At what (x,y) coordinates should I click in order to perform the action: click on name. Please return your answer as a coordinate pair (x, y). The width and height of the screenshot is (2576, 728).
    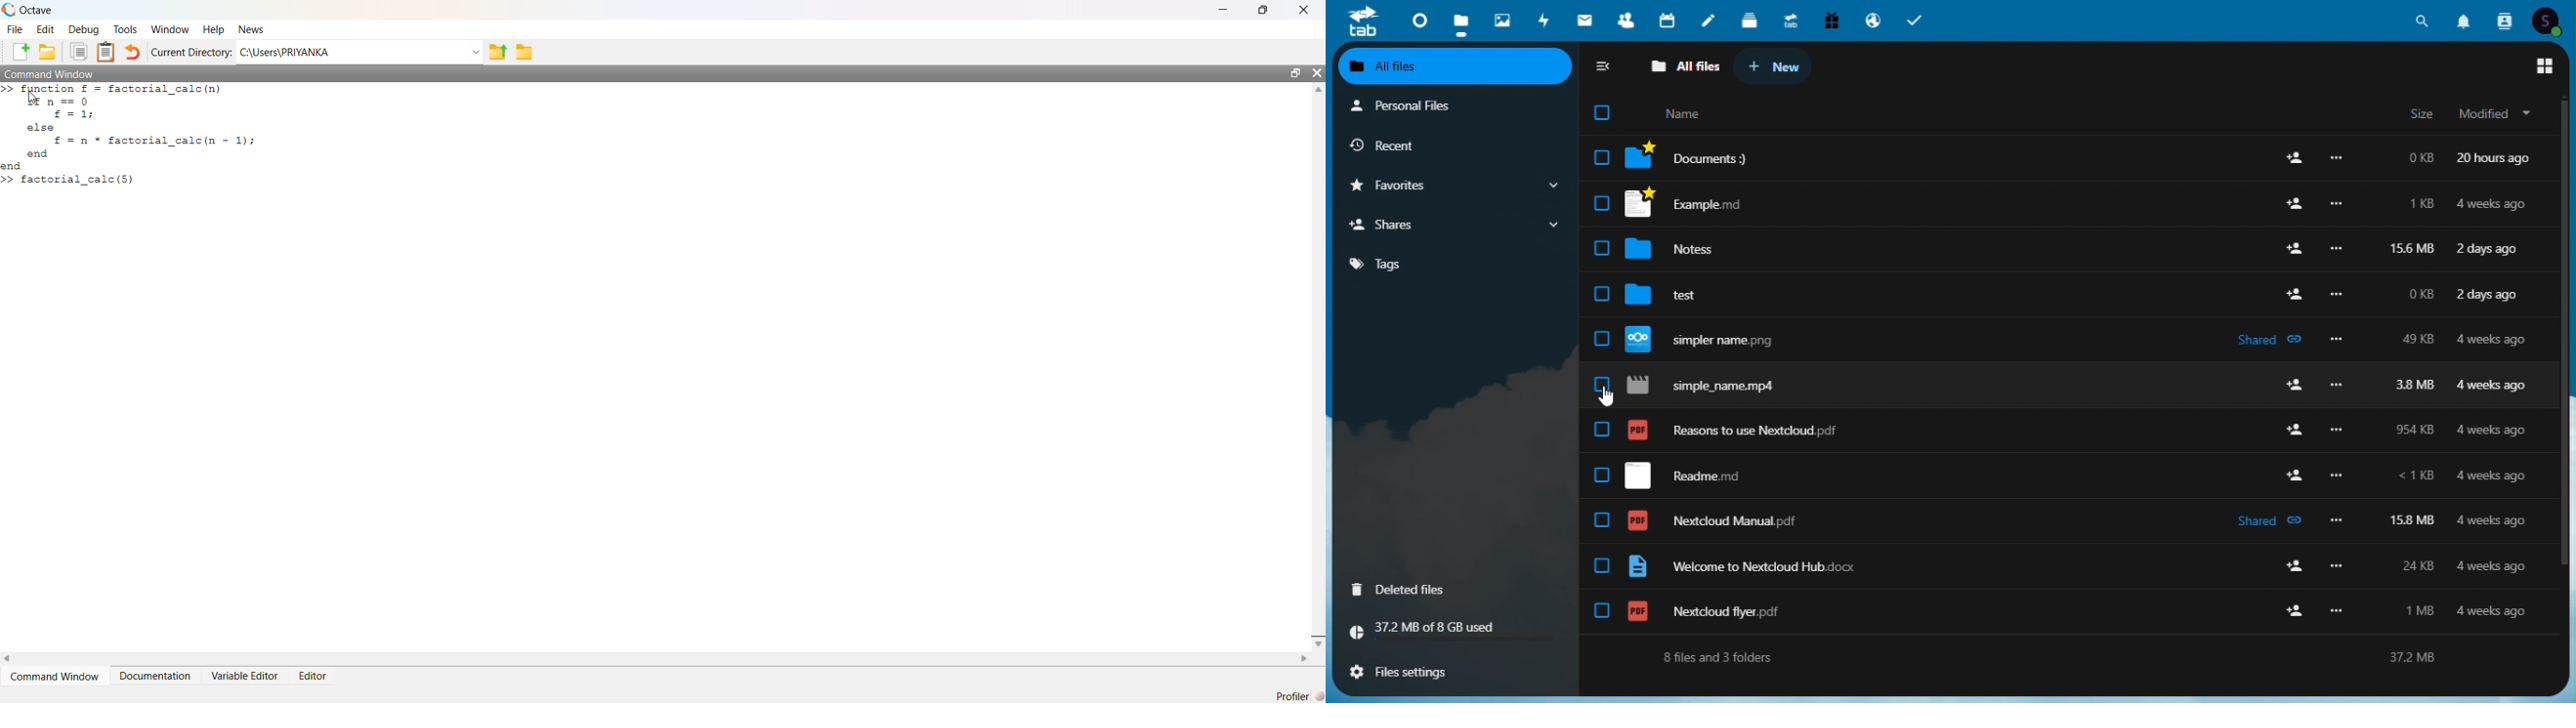
    Looking at the image, I should click on (1686, 112).